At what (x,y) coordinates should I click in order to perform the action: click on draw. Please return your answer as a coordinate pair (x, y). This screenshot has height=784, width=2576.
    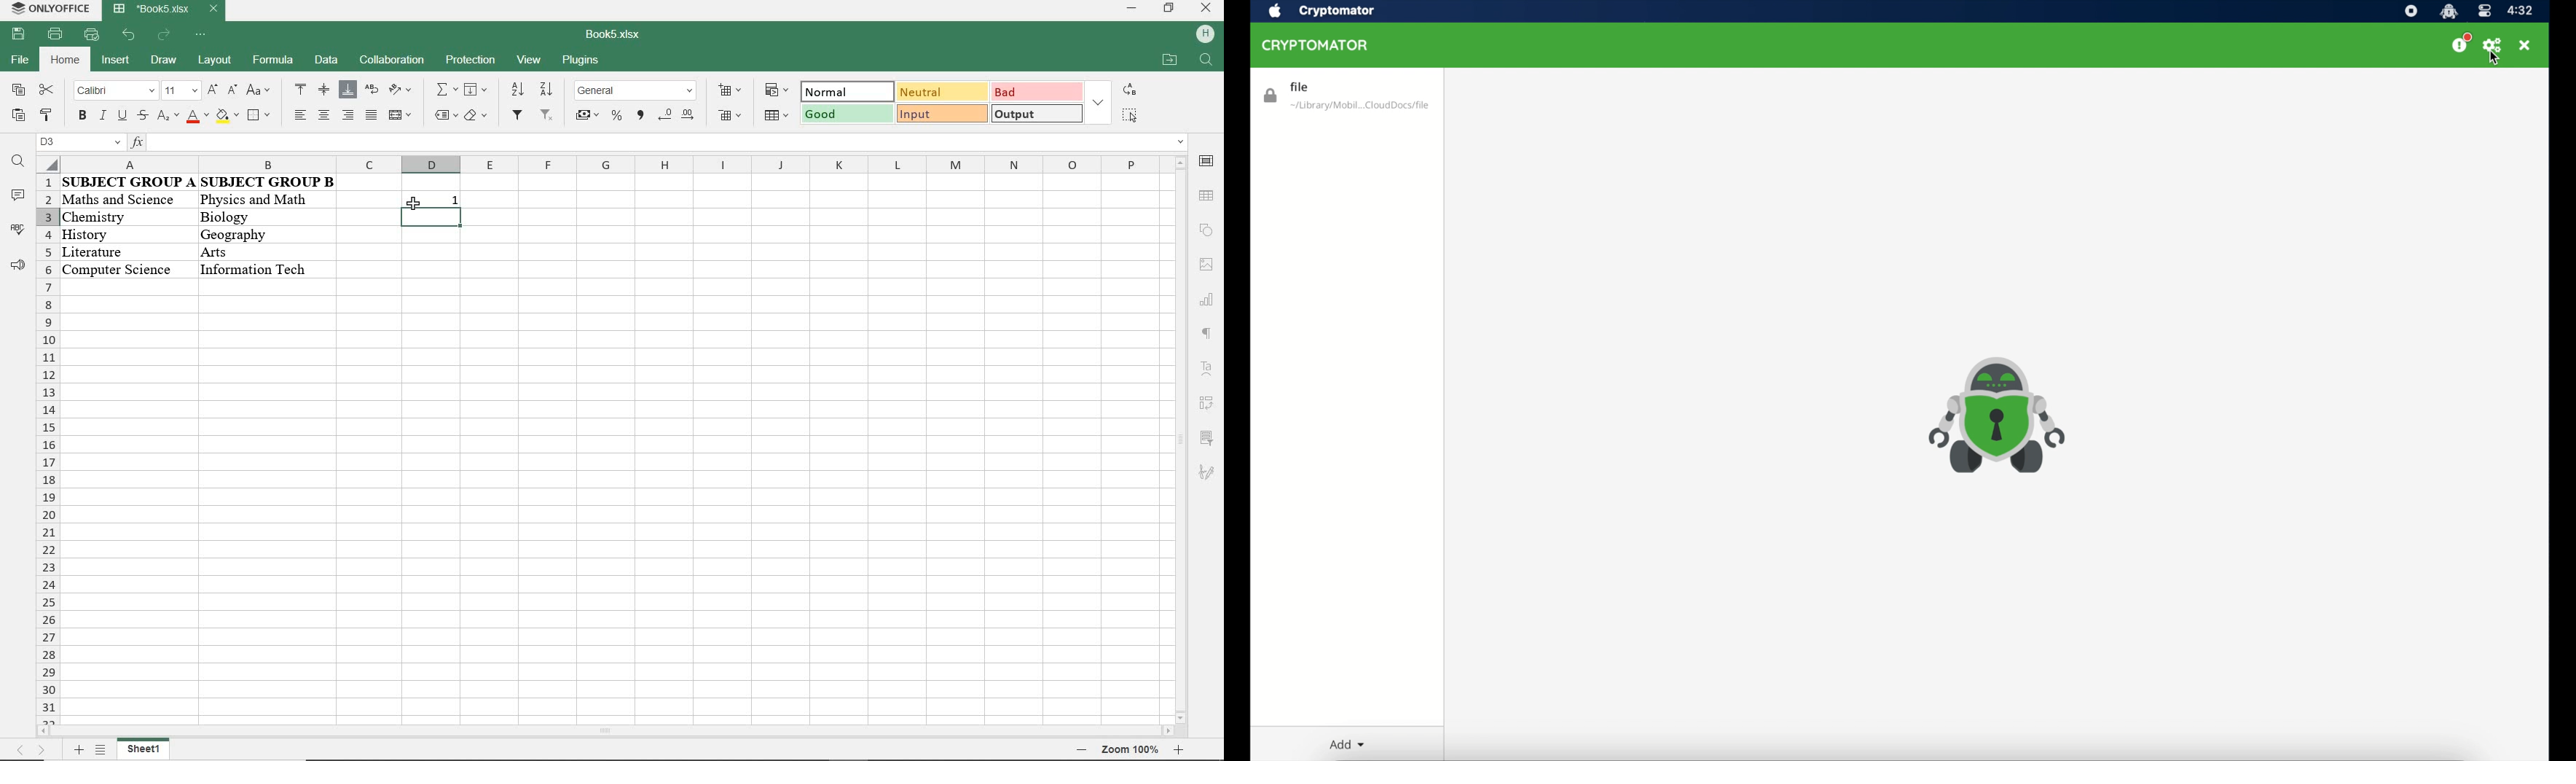
    Looking at the image, I should click on (163, 60).